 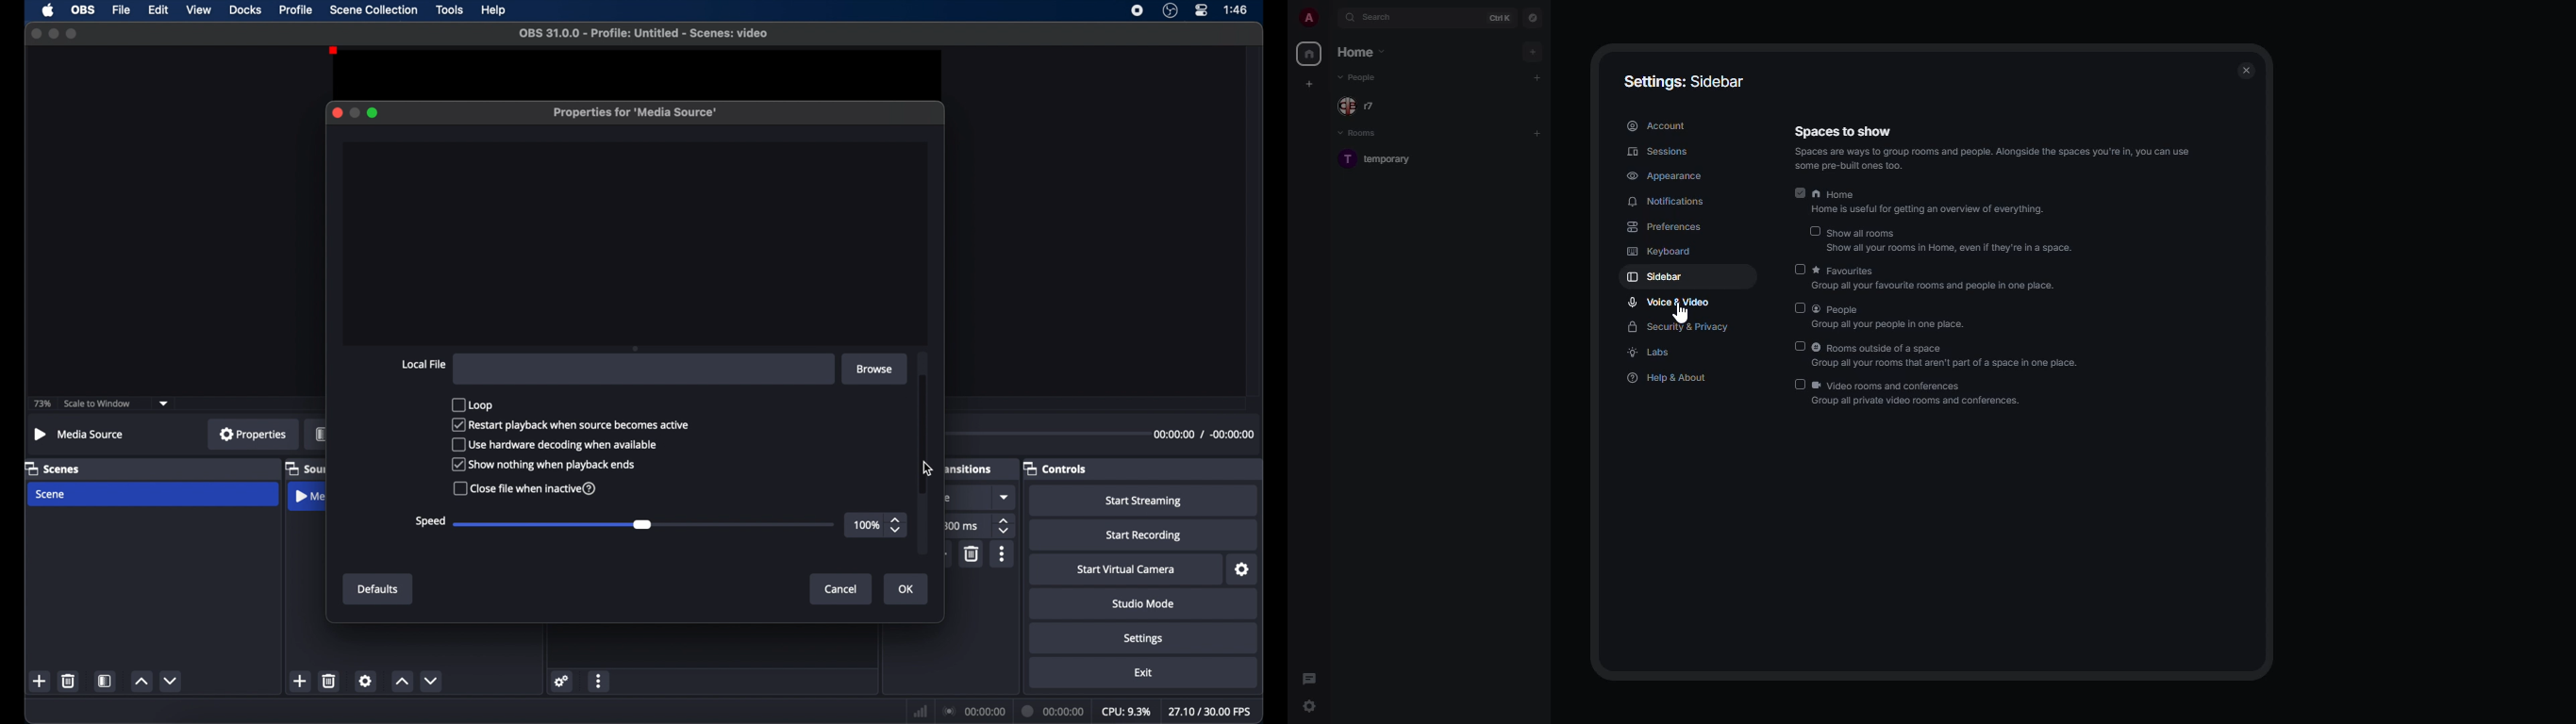 What do you see at coordinates (1306, 84) in the screenshot?
I see `create new space` at bounding box center [1306, 84].